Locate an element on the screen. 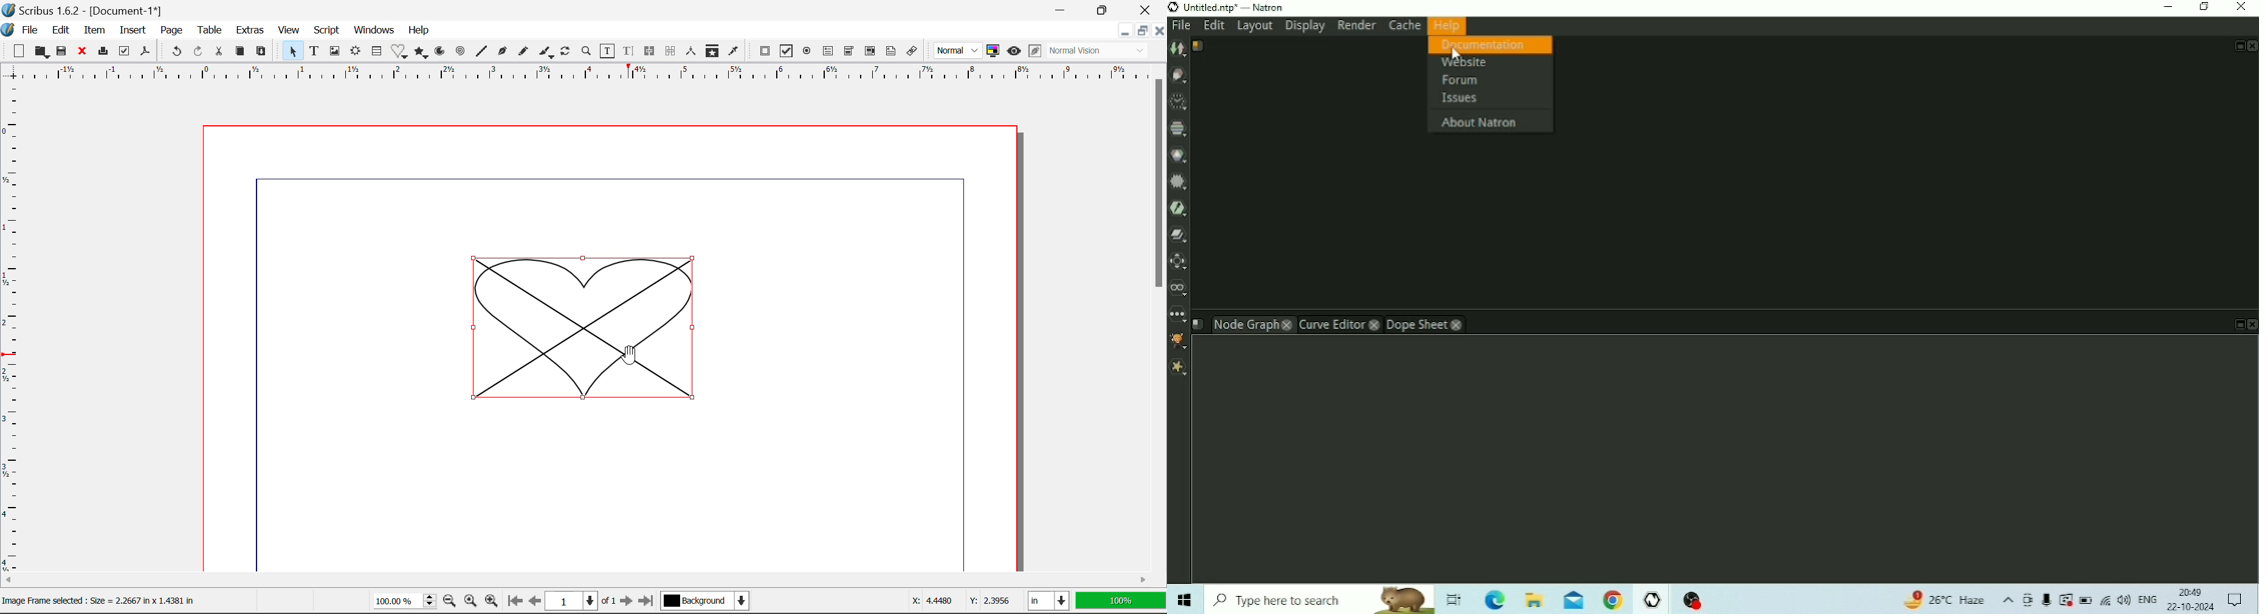 The height and width of the screenshot is (616, 2268). Bezier Curve is located at coordinates (503, 53).